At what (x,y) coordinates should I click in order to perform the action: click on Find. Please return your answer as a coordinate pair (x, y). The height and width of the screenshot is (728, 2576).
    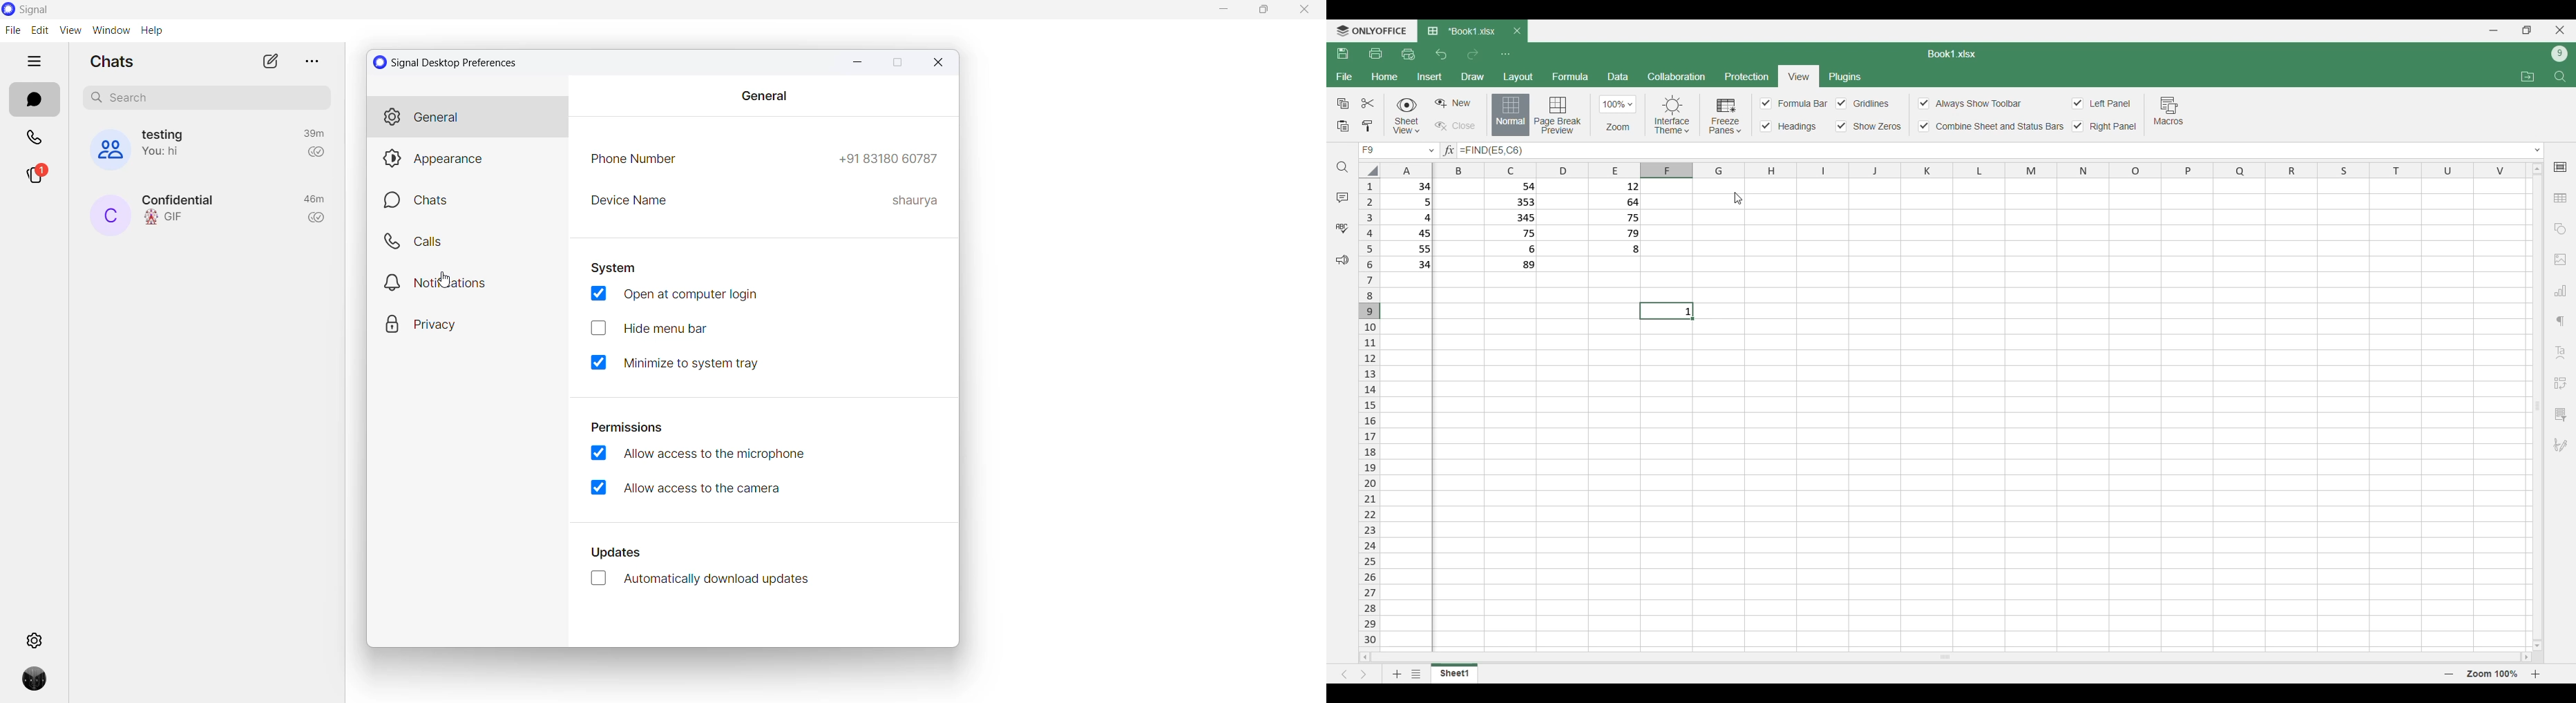
    Looking at the image, I should click on (1341, 167).